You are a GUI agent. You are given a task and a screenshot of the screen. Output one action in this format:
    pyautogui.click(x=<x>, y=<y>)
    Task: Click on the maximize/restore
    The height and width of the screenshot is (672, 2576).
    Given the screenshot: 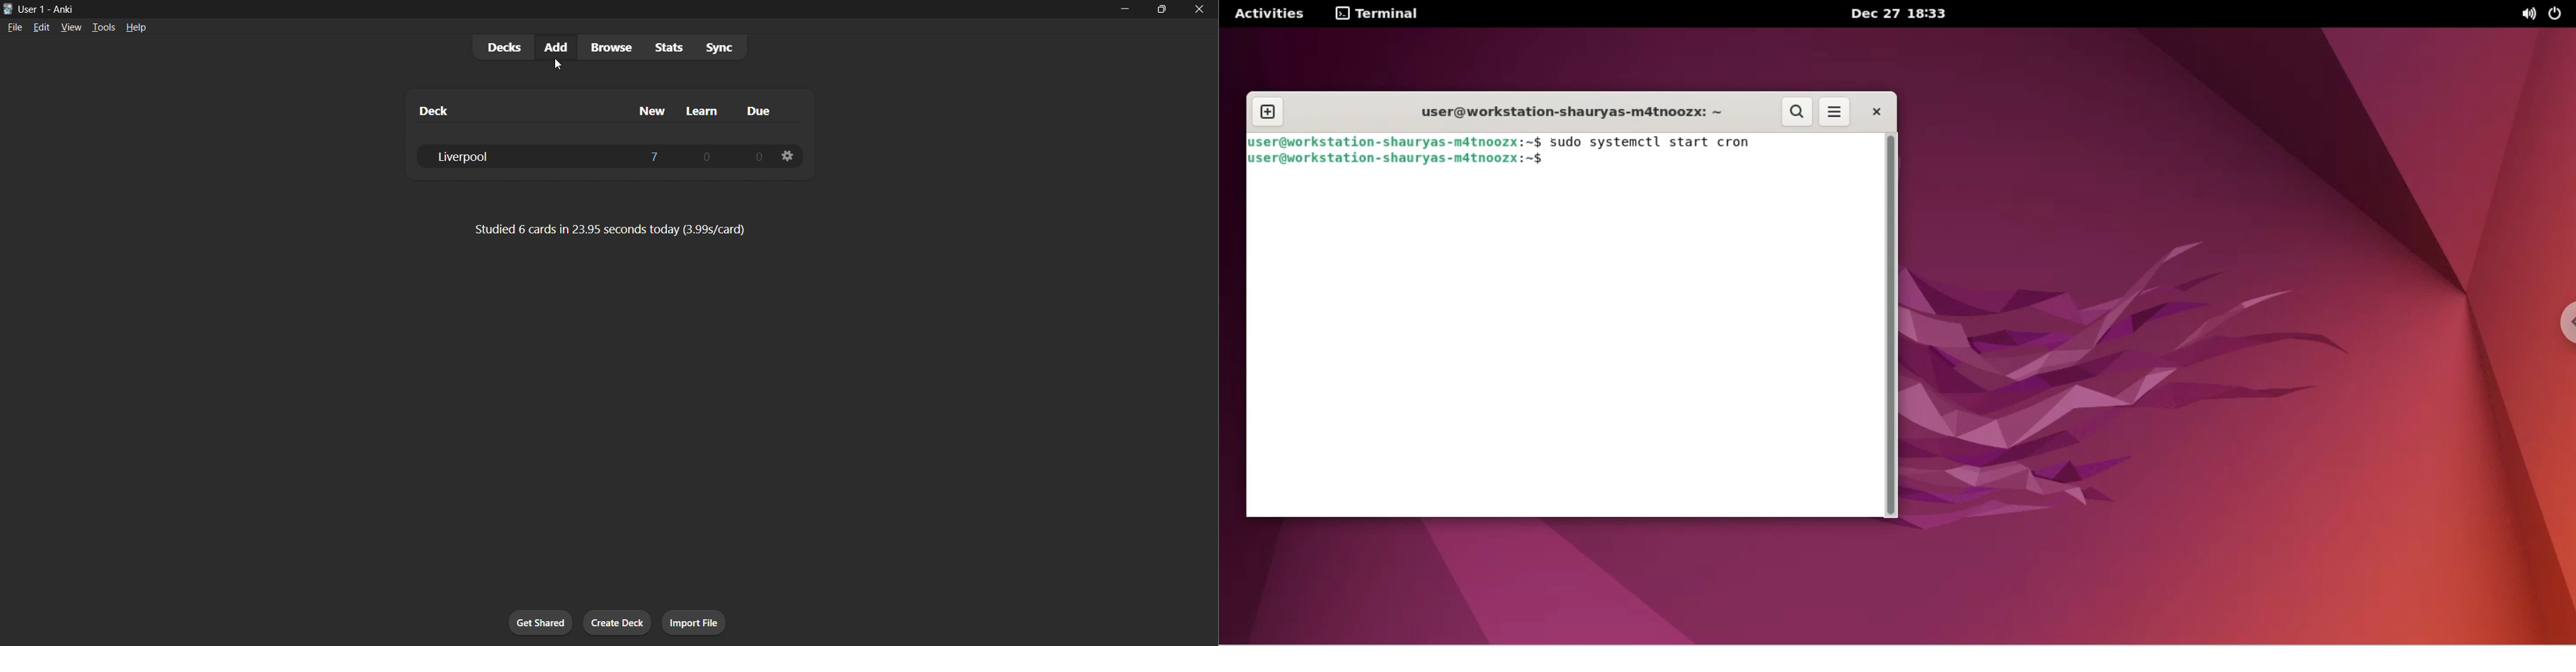 What is the action you would take?
    pyautogui.click(x=1162, y=10)
    